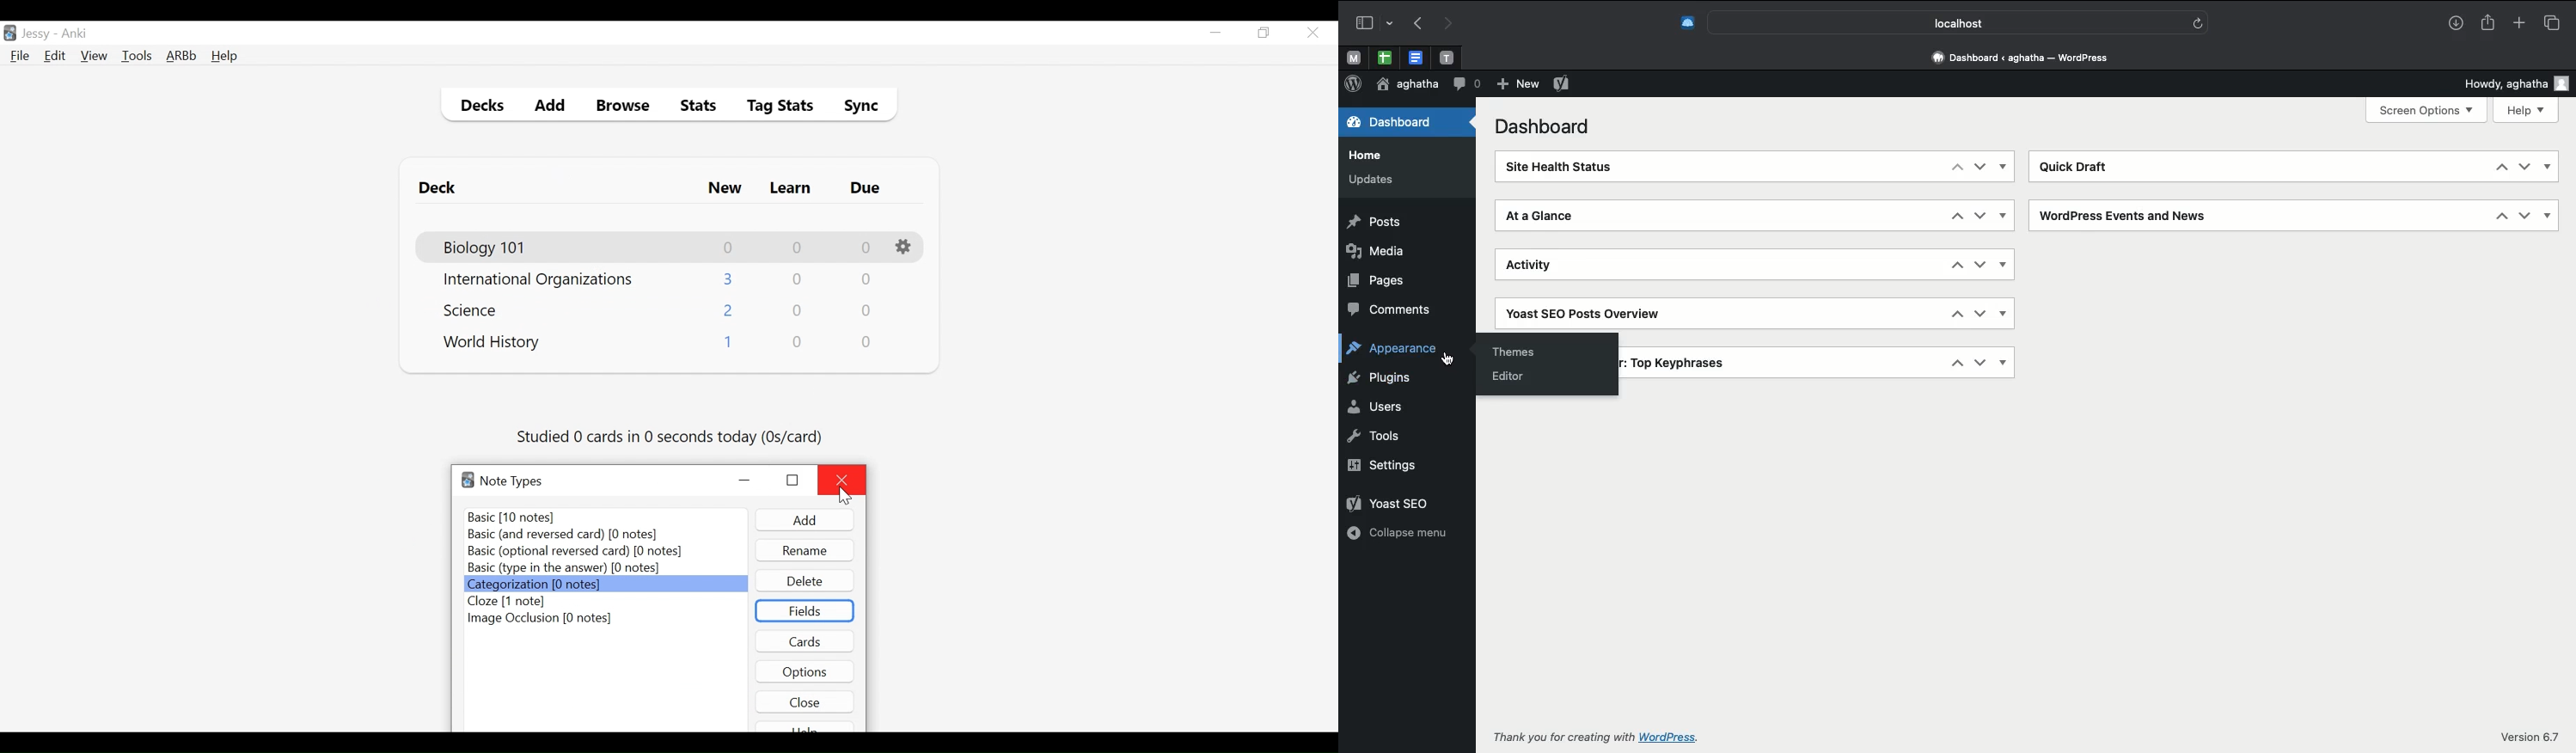  What do you see at coordinates (1353, 84) in the screenshot?
I see `Wordpress` at bounding box center [1353, 84].